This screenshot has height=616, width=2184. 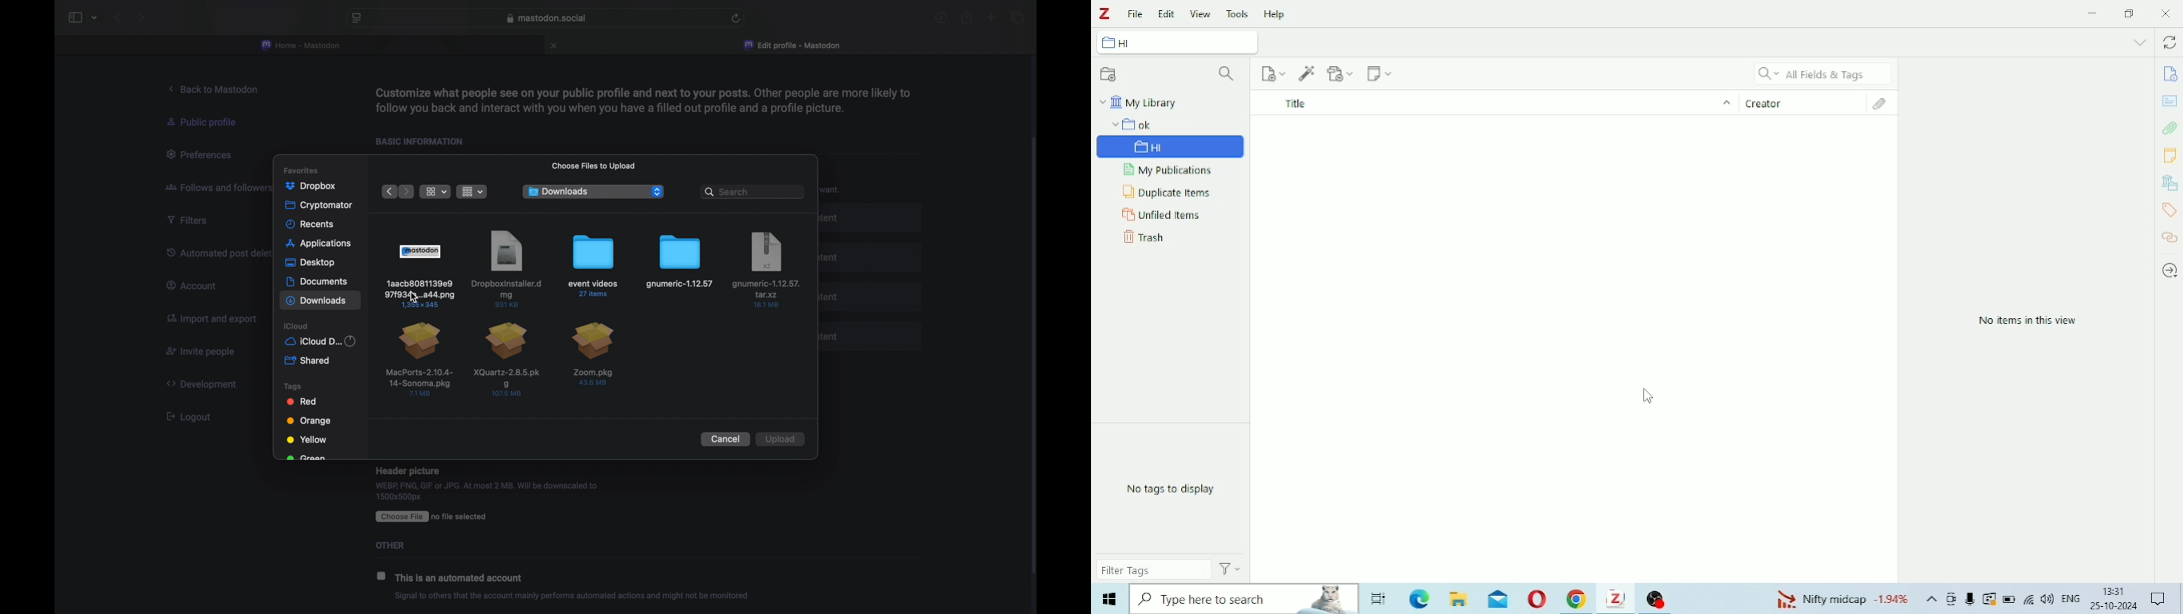 What do you see at coordinates (1164, 214) in the screenshot?
I see `Unfiled Items` at bounding box center [1164, 214].